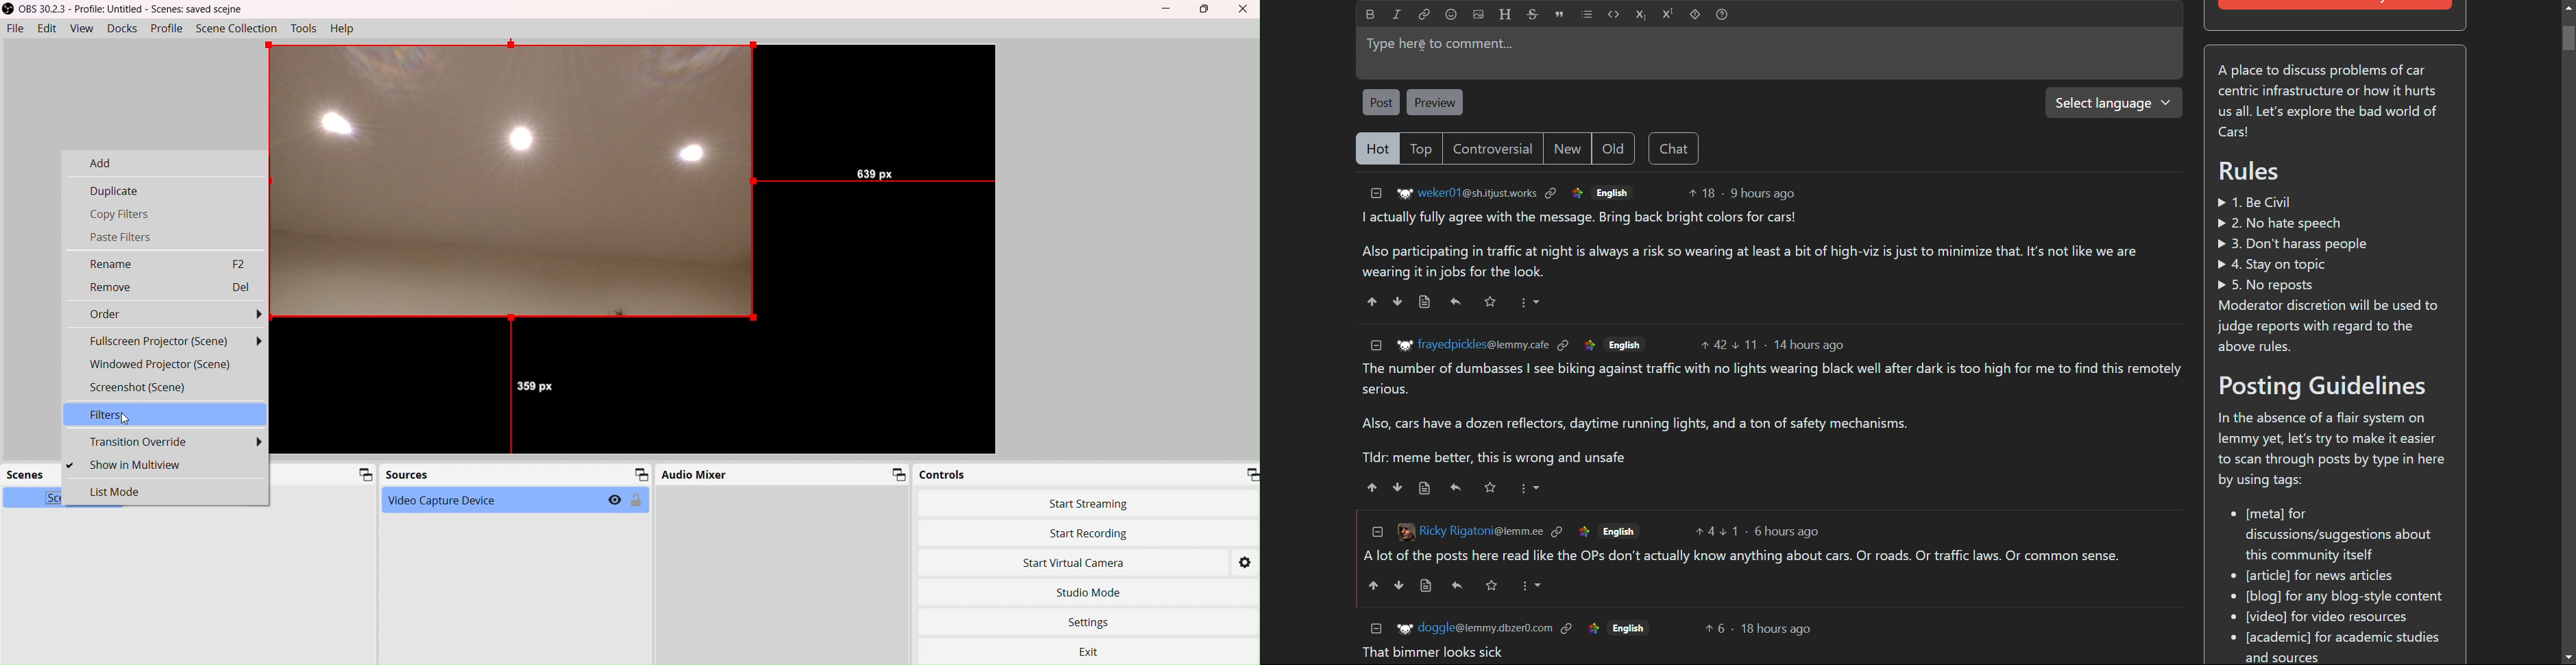  Describe the element at coordinates (1612, 148) in the screenshot. I see `old` at that location.